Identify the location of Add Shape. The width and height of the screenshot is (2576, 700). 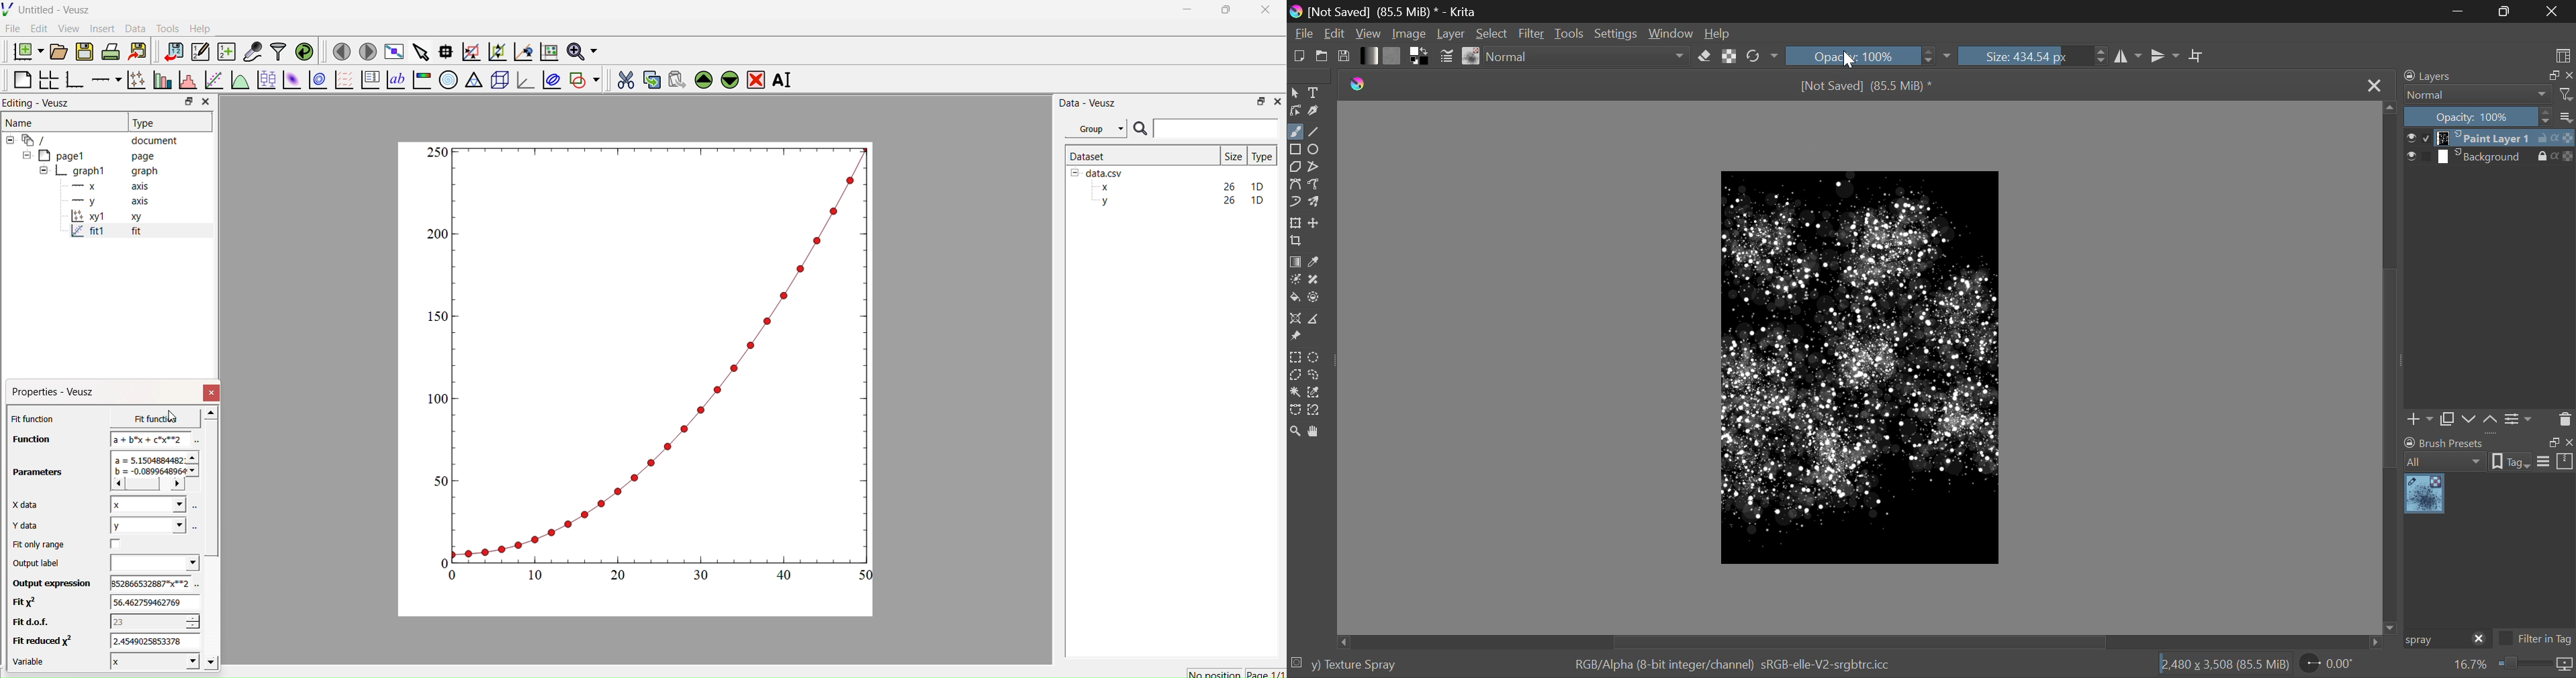
(583, 78).